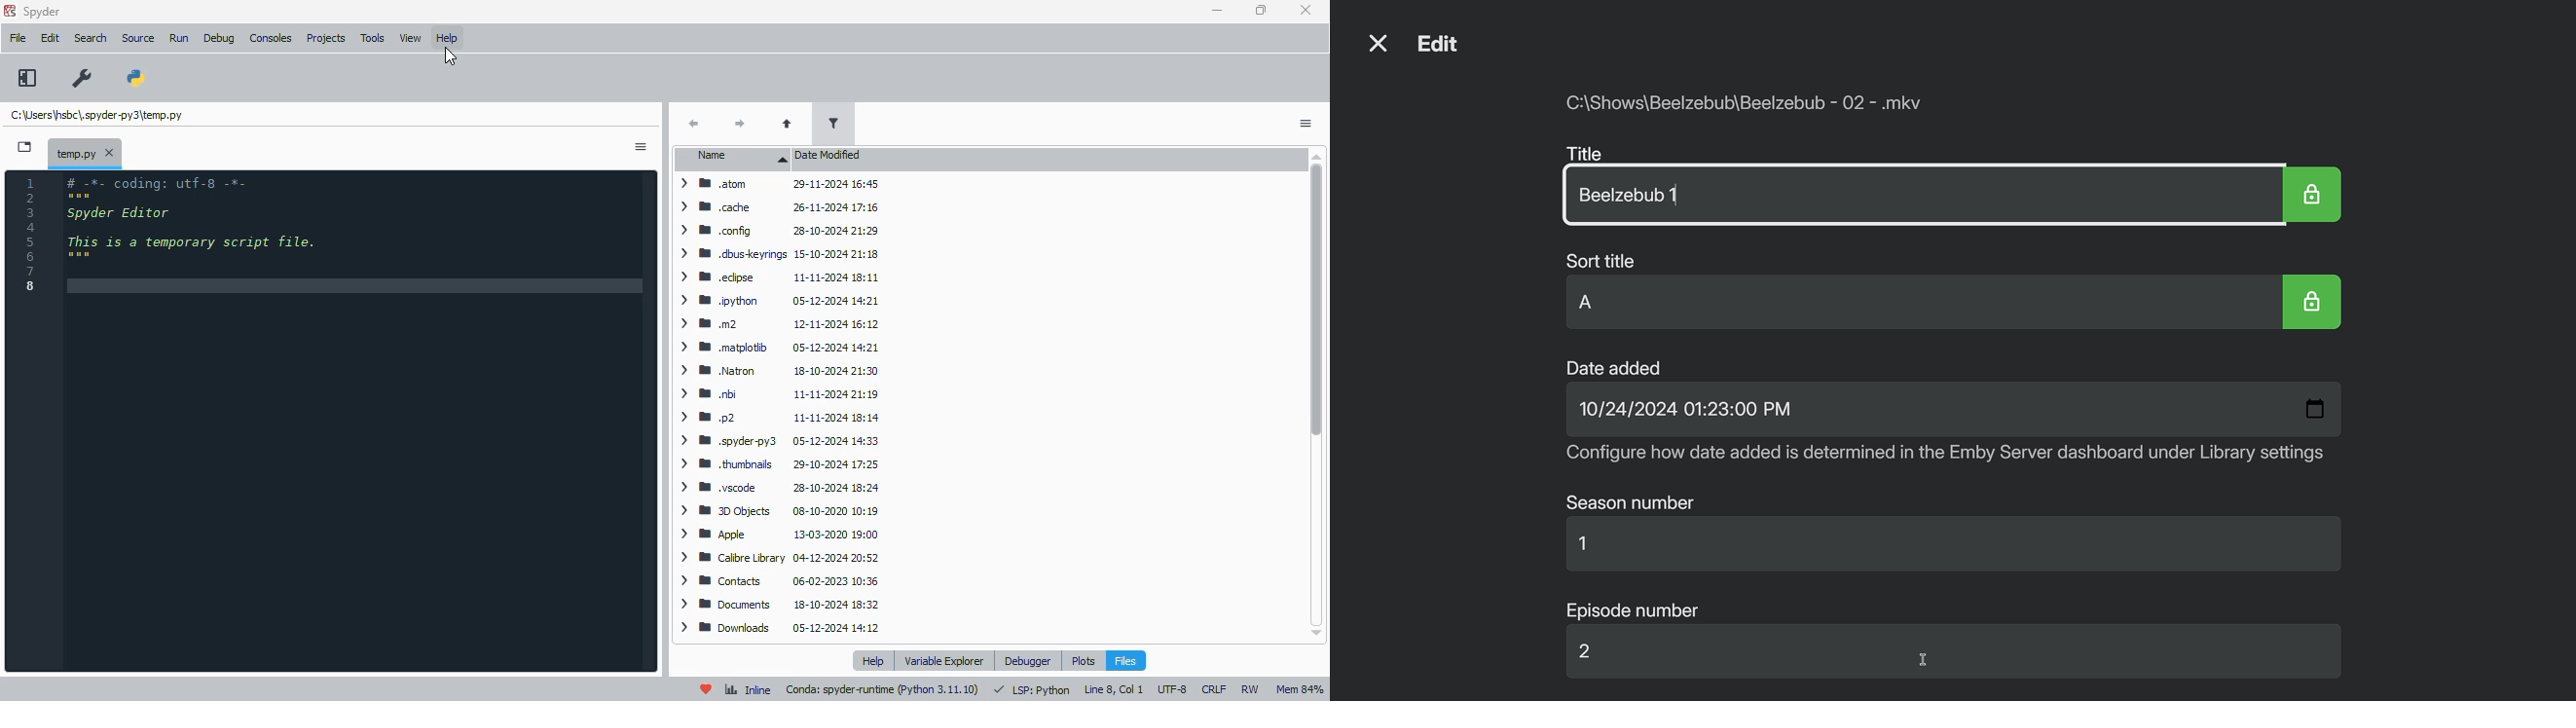 The height and width of the screenshot is (728, 2576). I want to click on parent, so click(788, 124).